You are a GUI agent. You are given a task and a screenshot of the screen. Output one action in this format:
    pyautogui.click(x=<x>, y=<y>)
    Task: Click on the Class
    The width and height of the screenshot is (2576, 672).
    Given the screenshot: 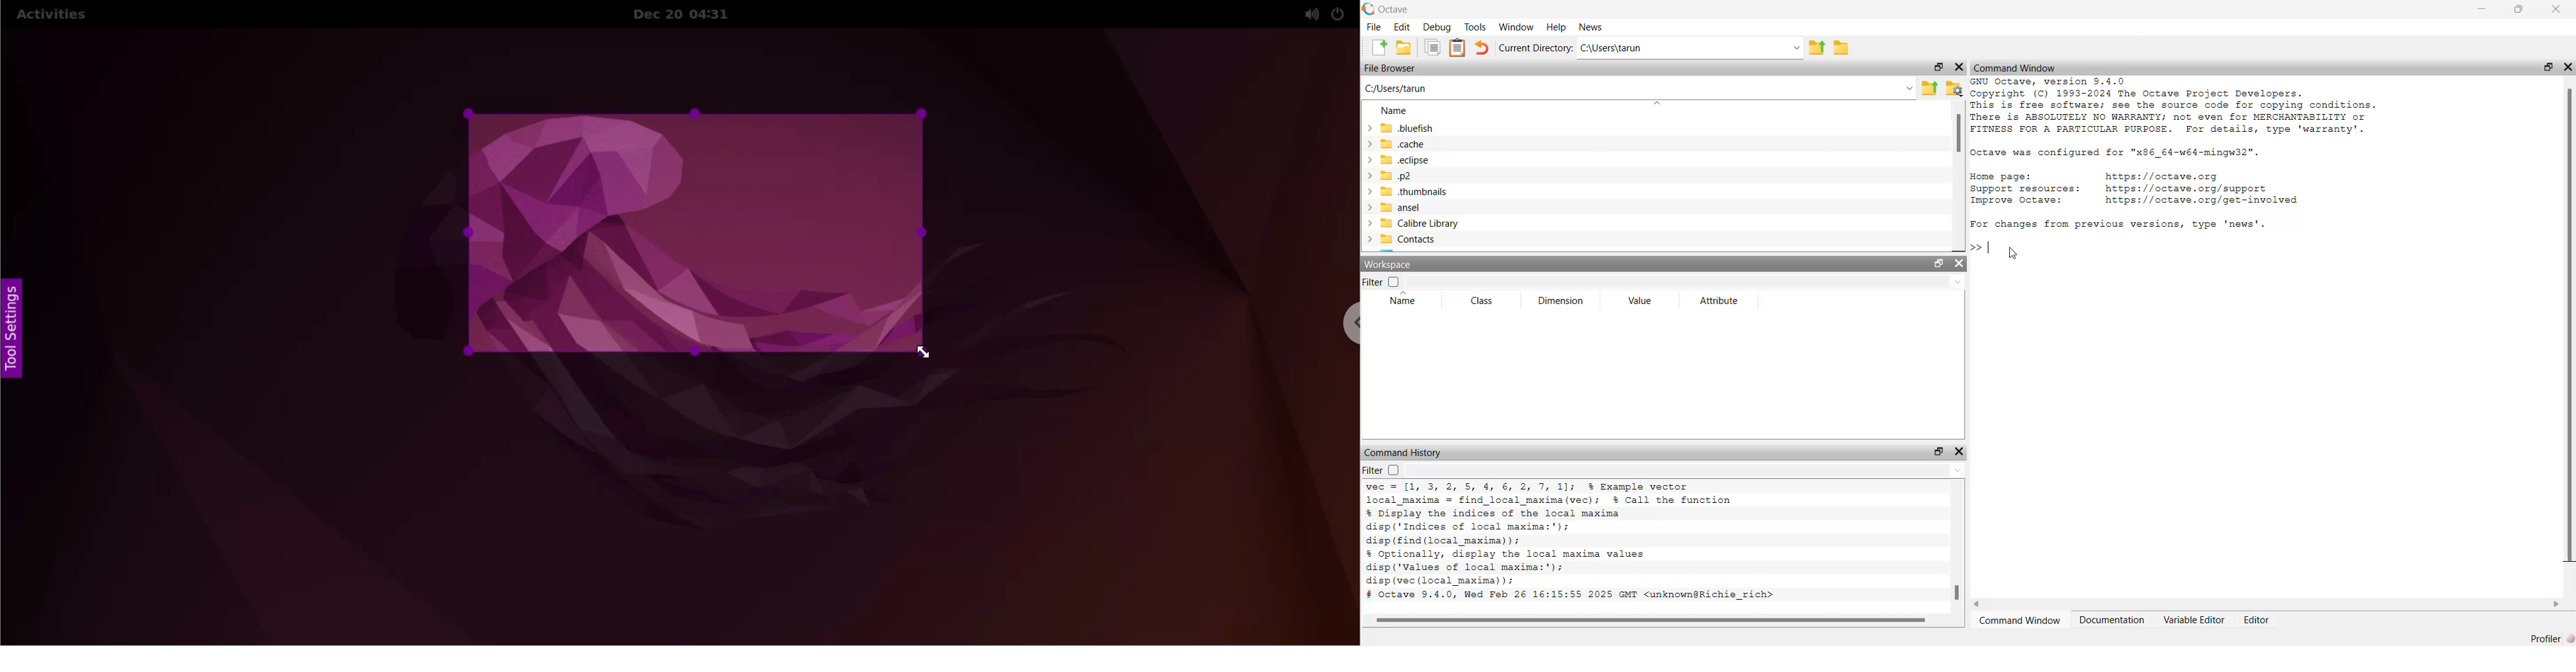 What is the action you would take?
    pyautogui.click(x=1481, y=301)
    